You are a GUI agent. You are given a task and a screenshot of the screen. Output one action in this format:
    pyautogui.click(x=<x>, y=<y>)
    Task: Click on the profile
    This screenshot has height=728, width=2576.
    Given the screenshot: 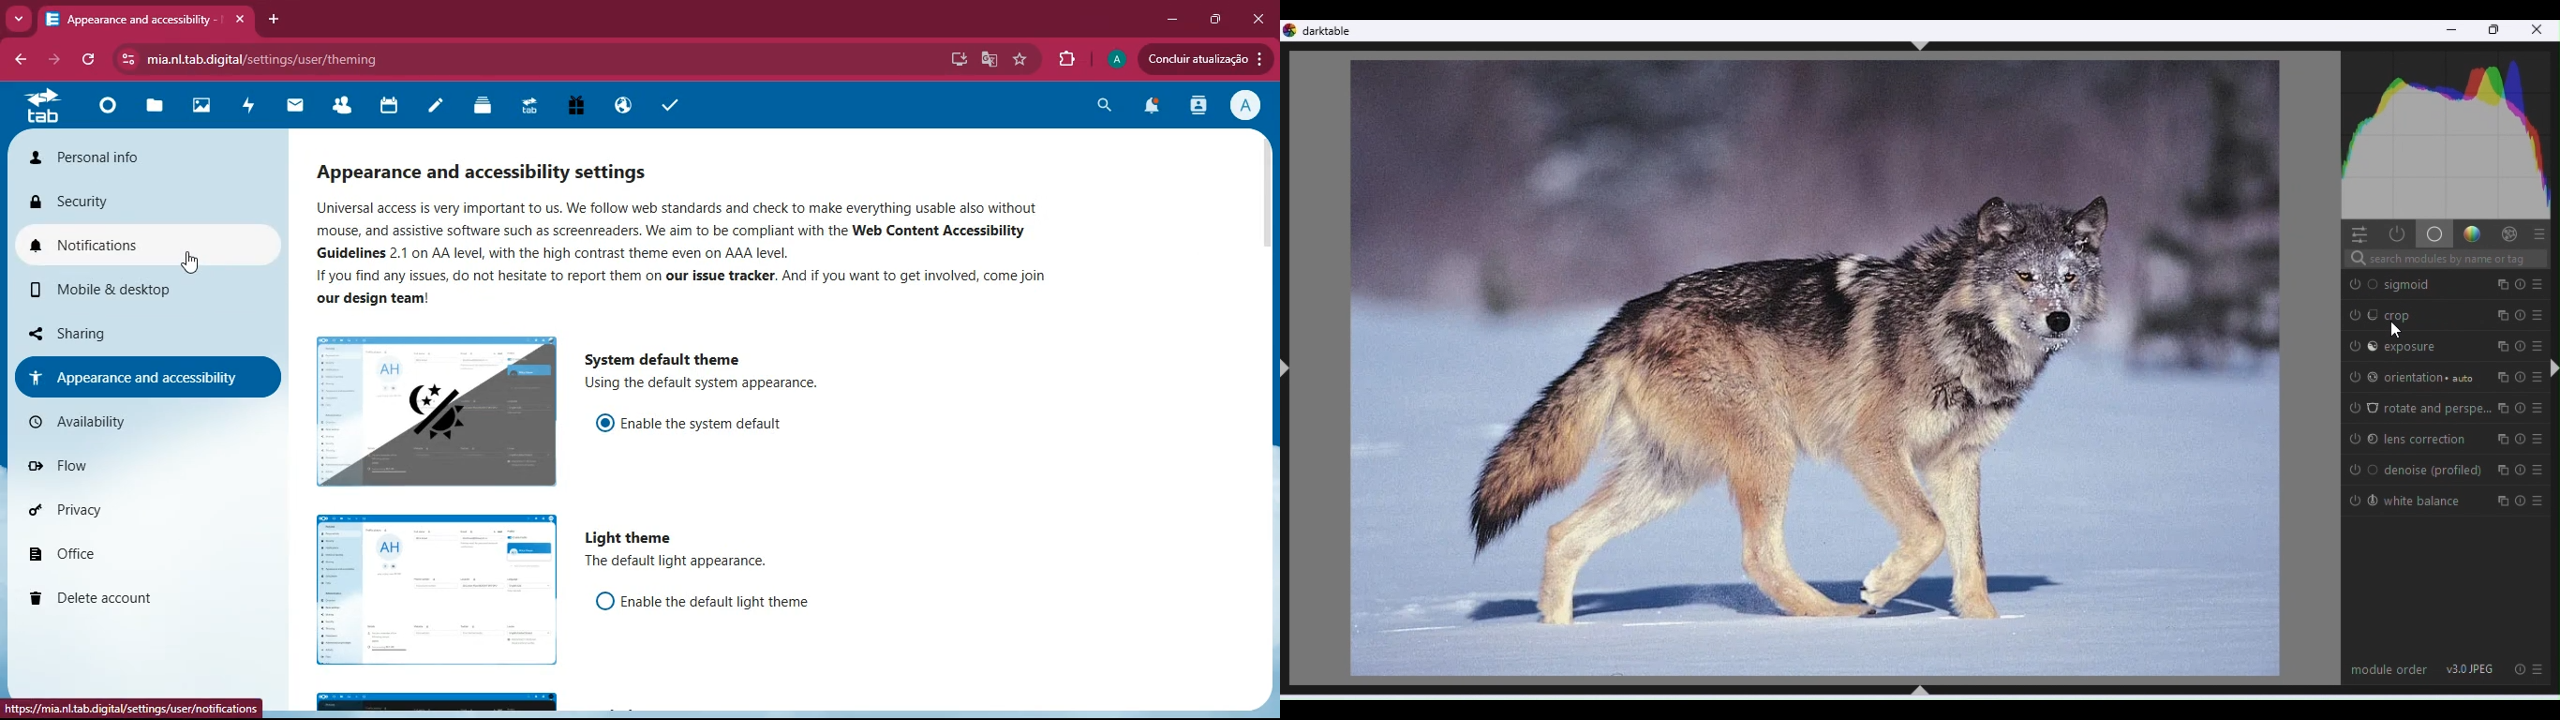 What is the action you would take?
    pyautogui.click(x=1118, y=59)
    